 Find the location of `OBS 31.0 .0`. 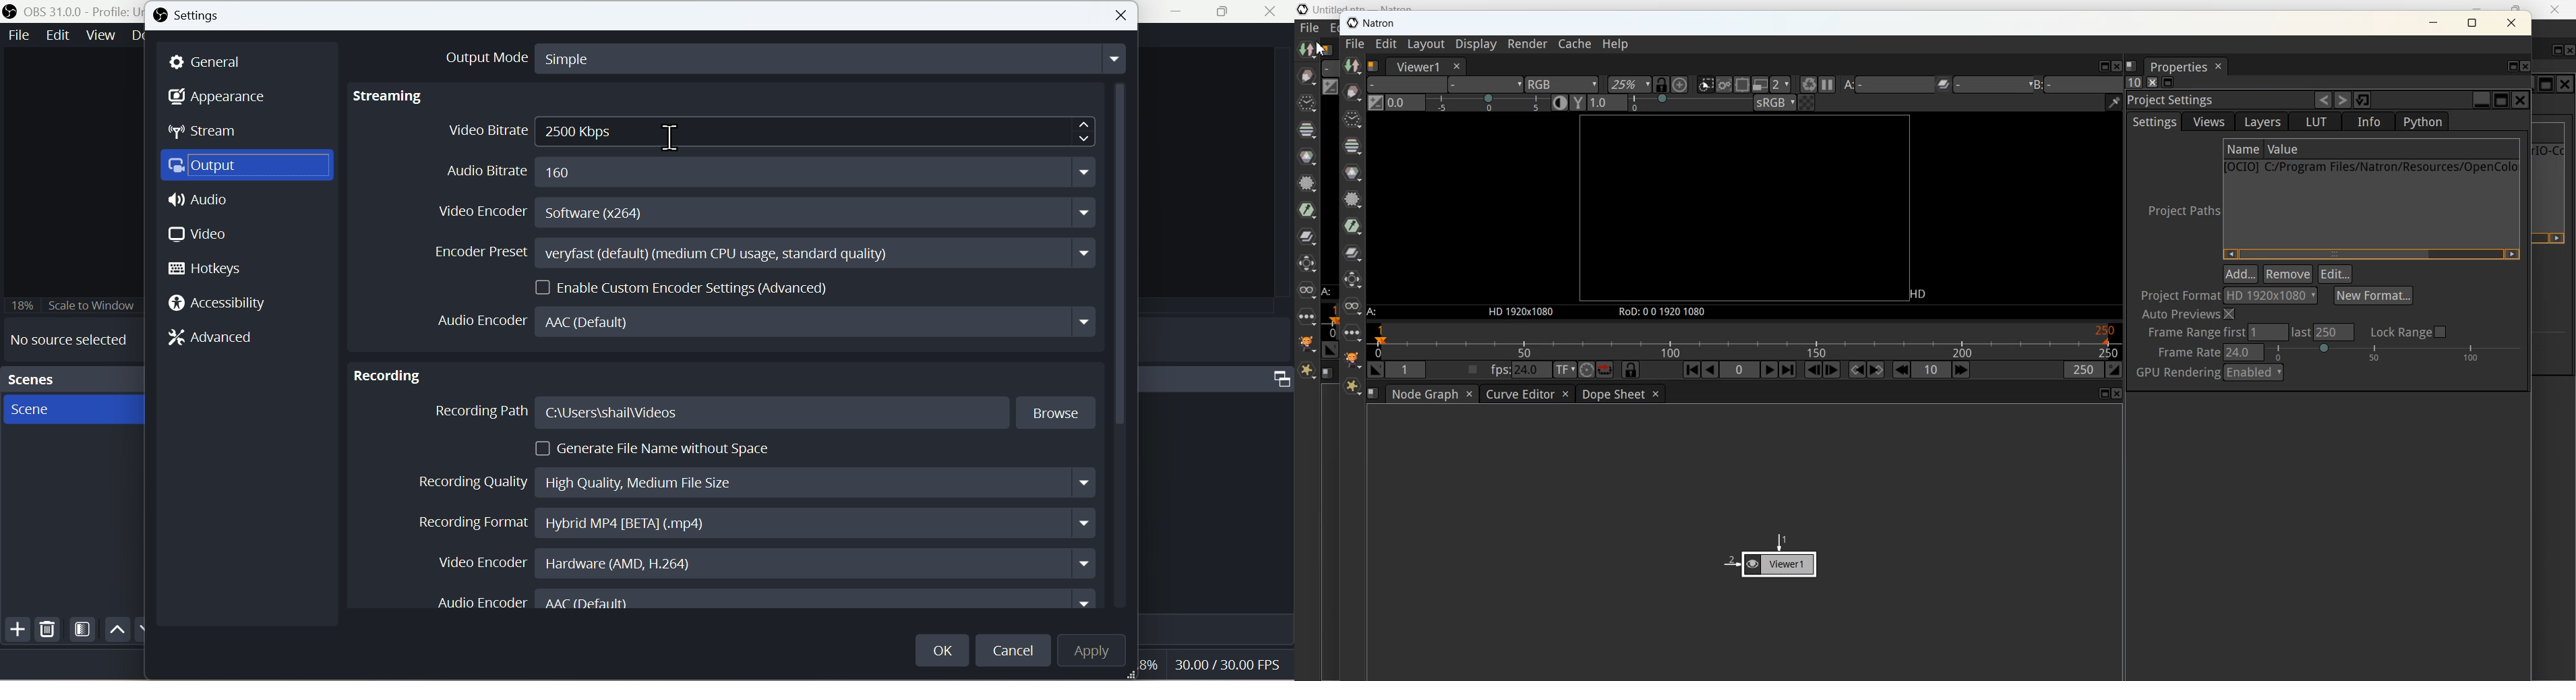

OBS 31.0 .0 is located at coordinates (70, 11).